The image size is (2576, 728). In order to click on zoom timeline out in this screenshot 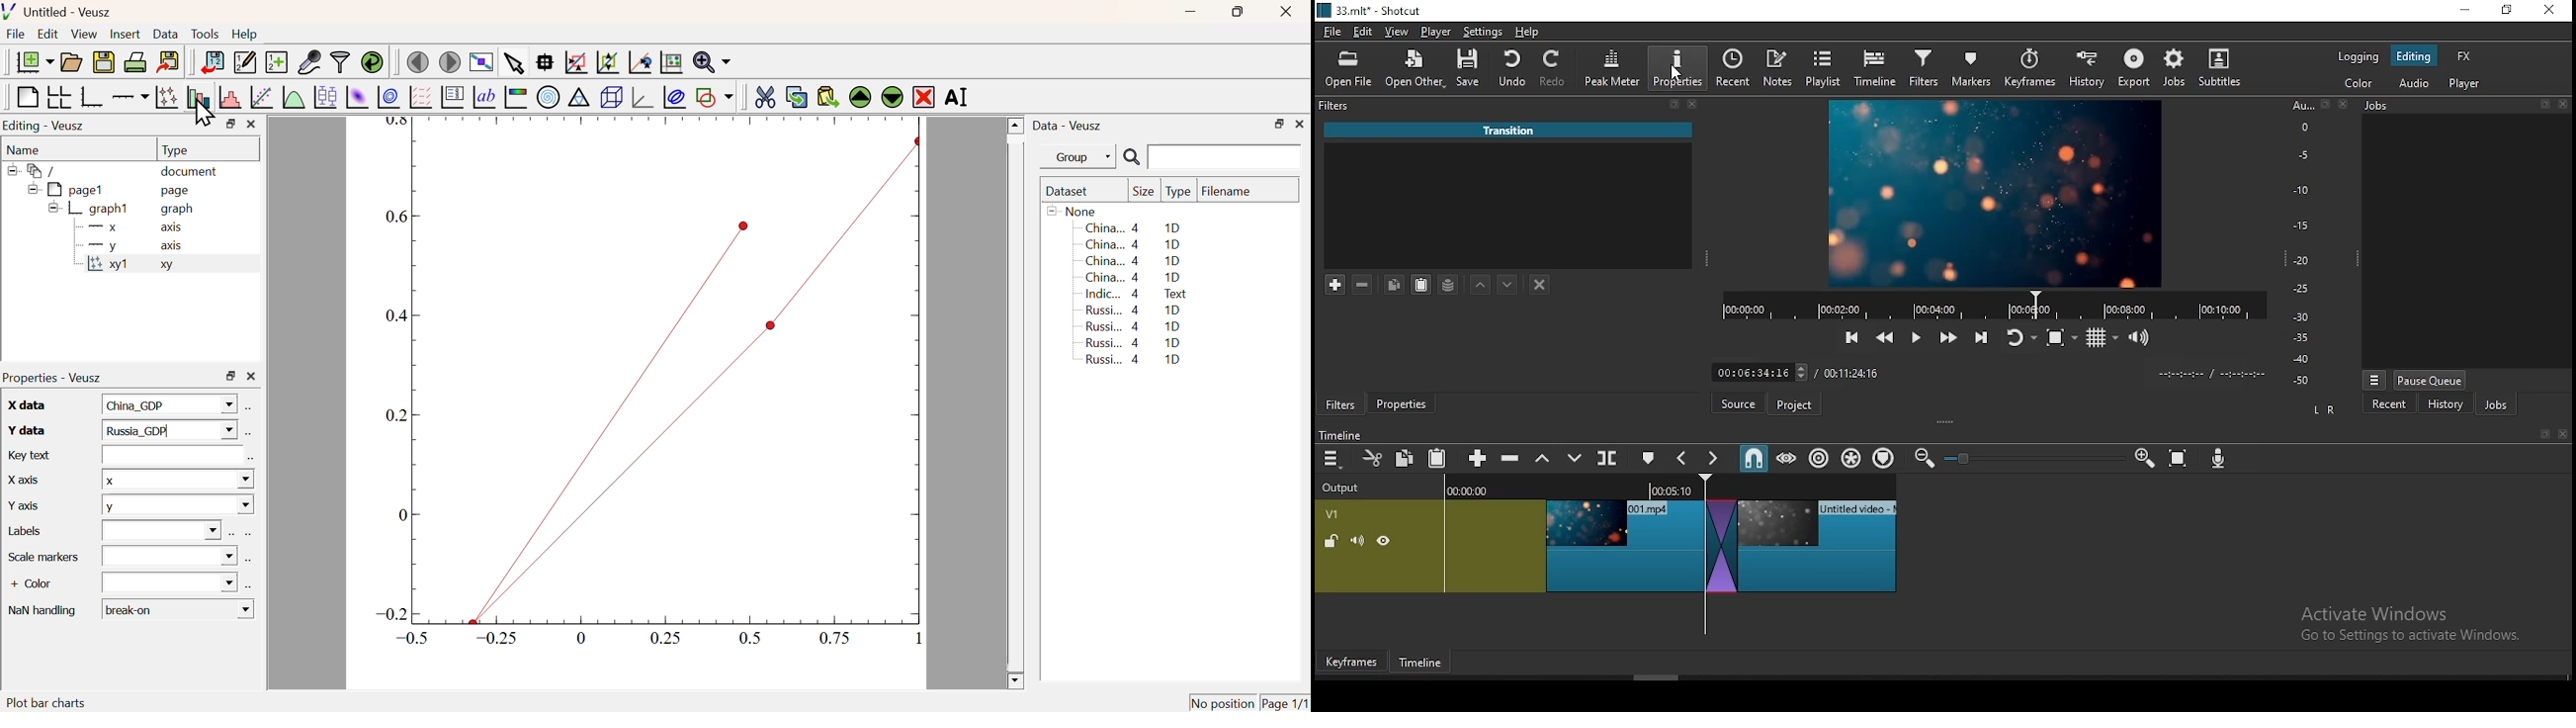, I will do `click(1922, 459)`.